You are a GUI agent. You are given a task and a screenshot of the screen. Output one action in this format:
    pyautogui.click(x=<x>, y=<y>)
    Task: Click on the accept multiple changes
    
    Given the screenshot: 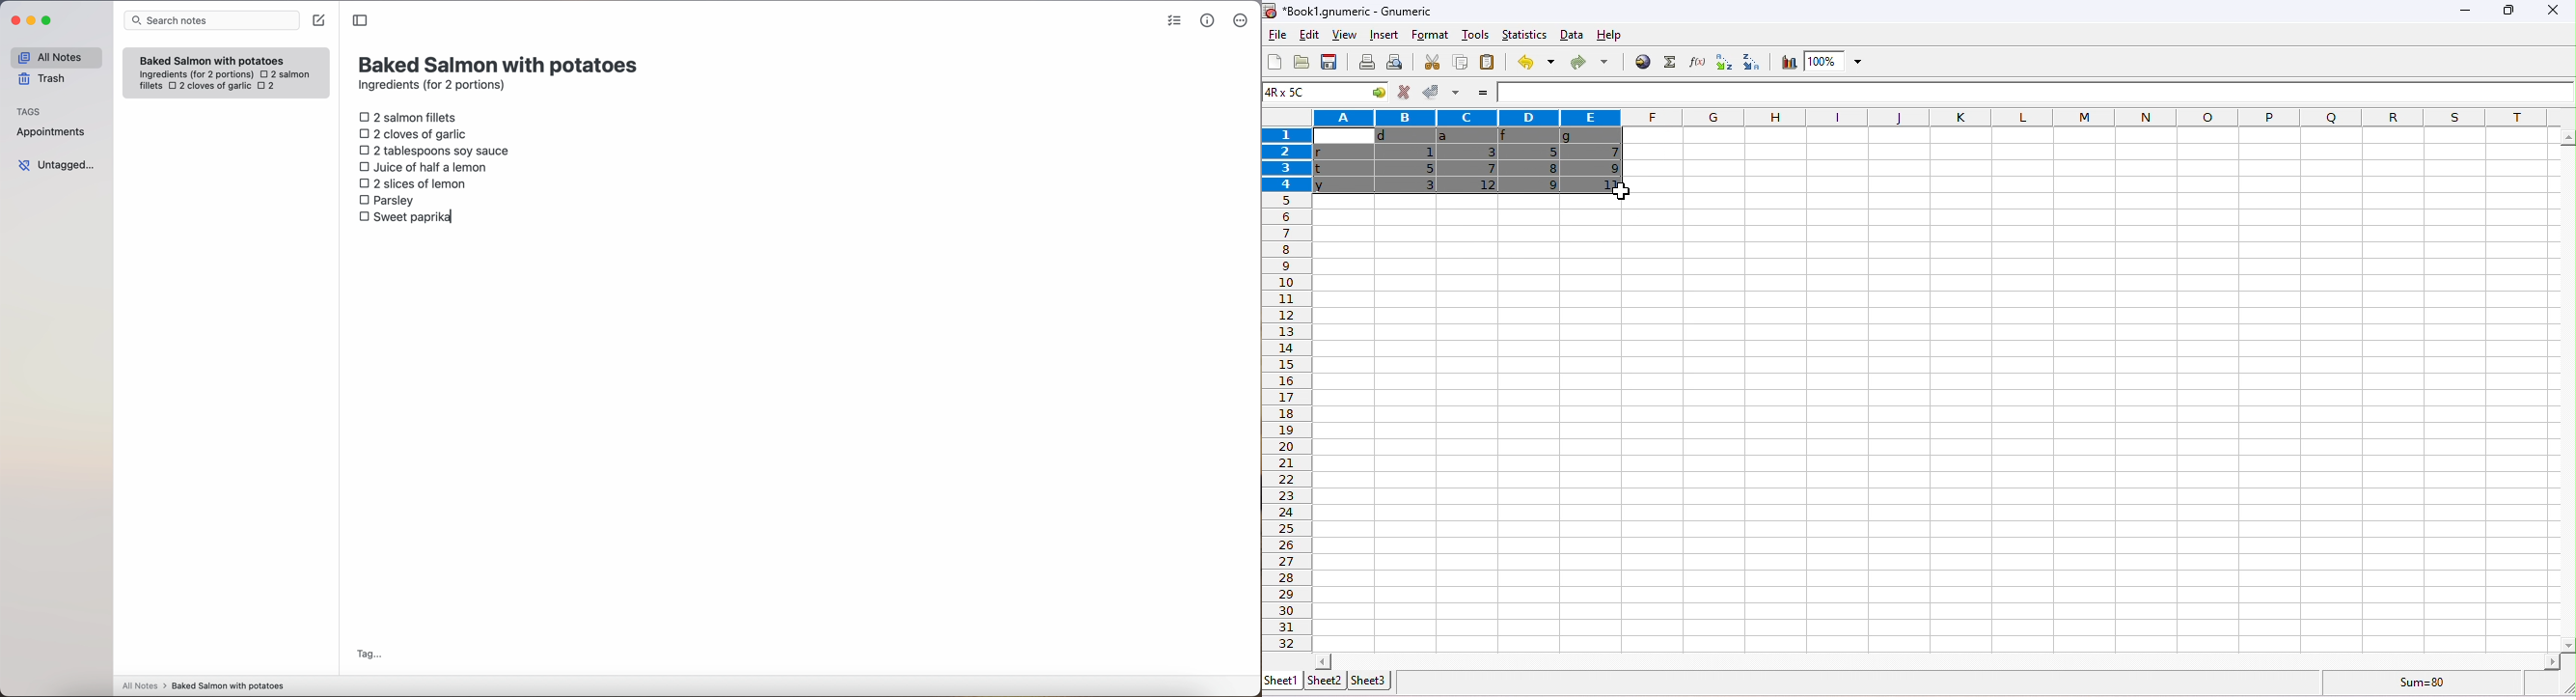 What is the action you would take?
    pyautogui.click(x=1457, y=92)
    